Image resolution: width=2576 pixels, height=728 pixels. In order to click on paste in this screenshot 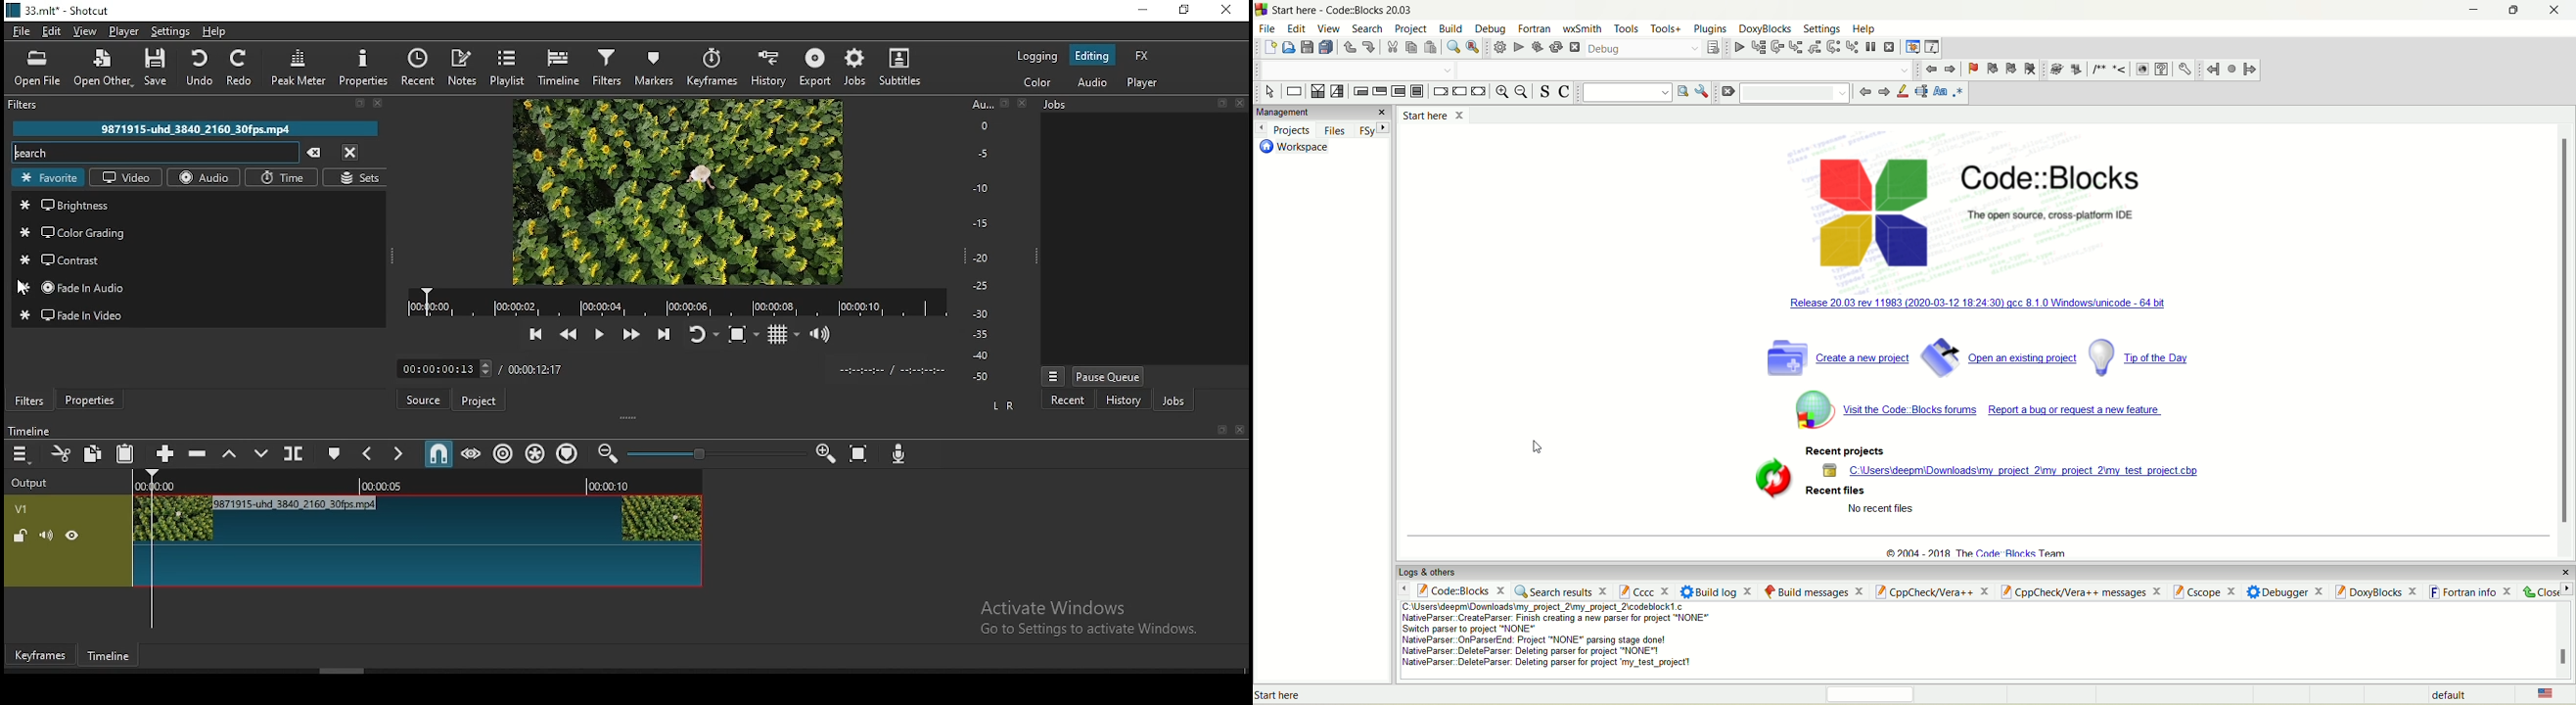, I will do `click(1431, 47)`.